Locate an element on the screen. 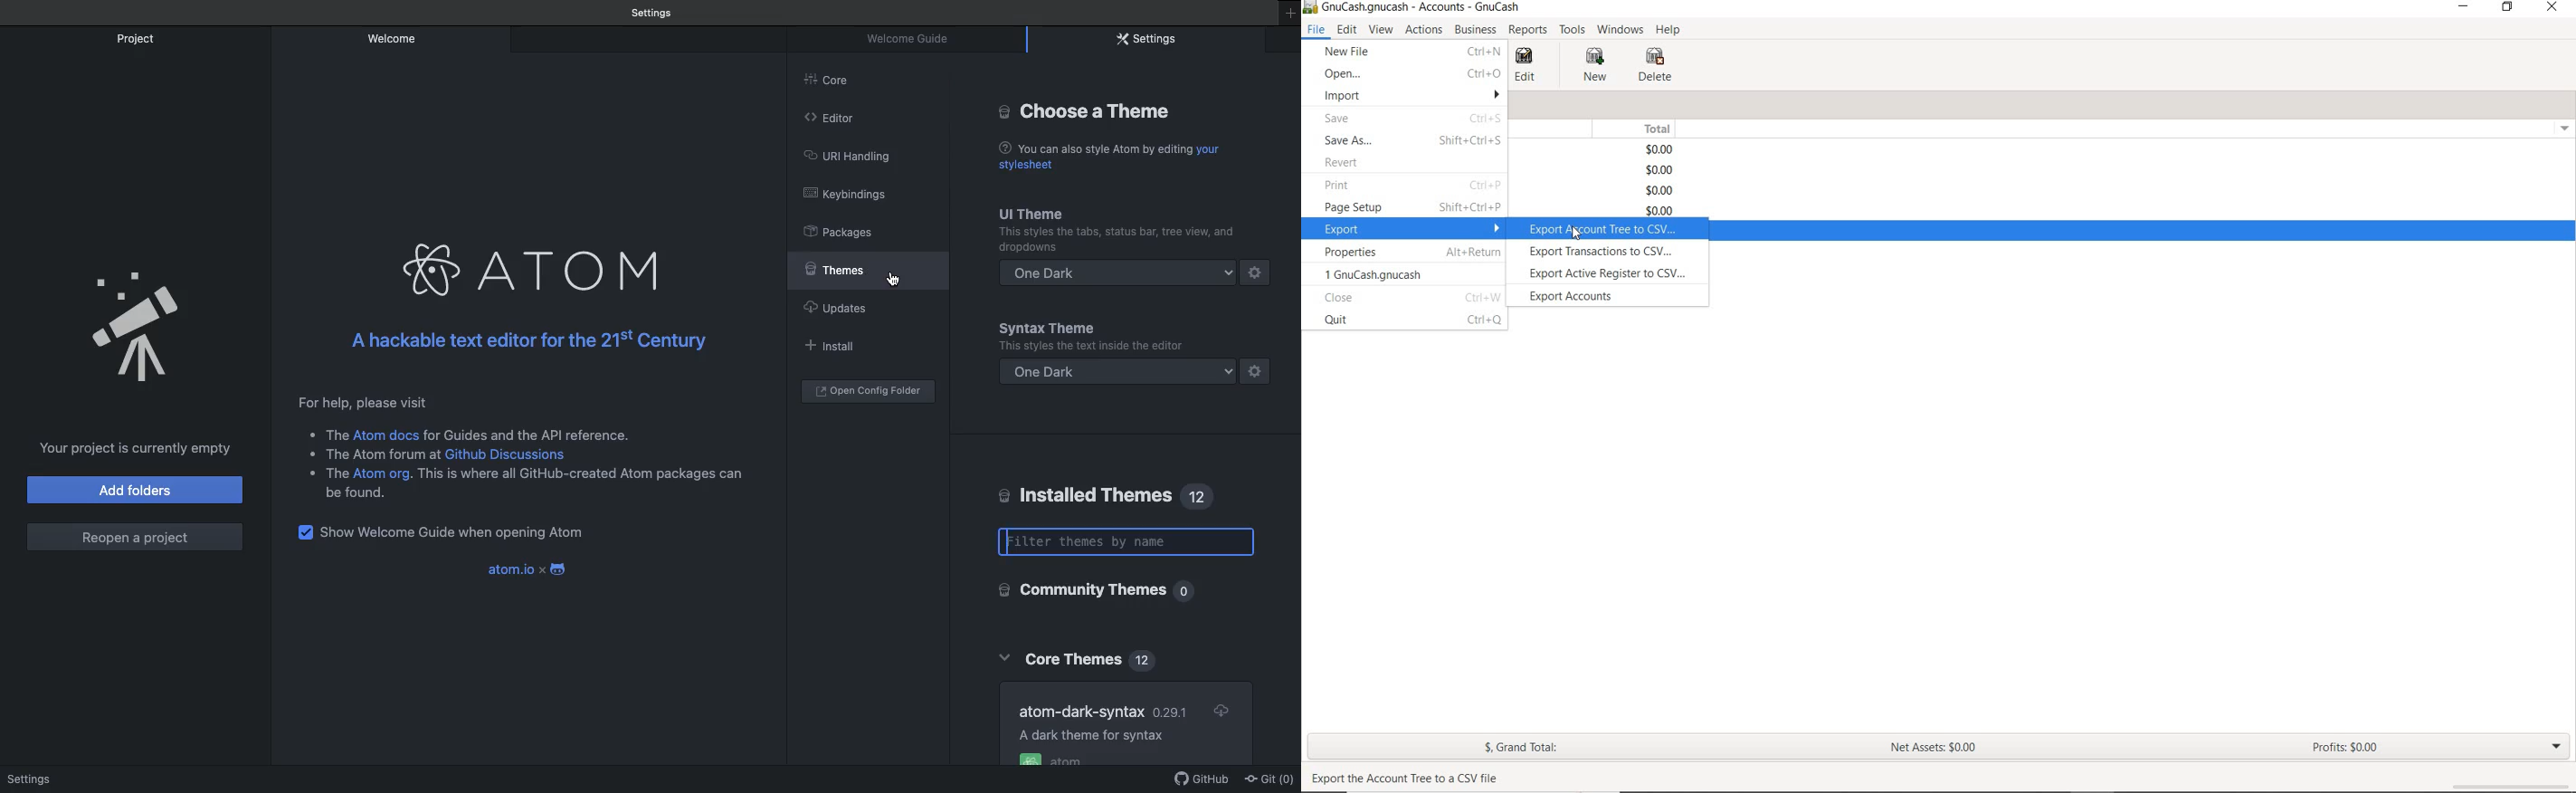  Ctrl+S is located at coordinates (1482, 116).